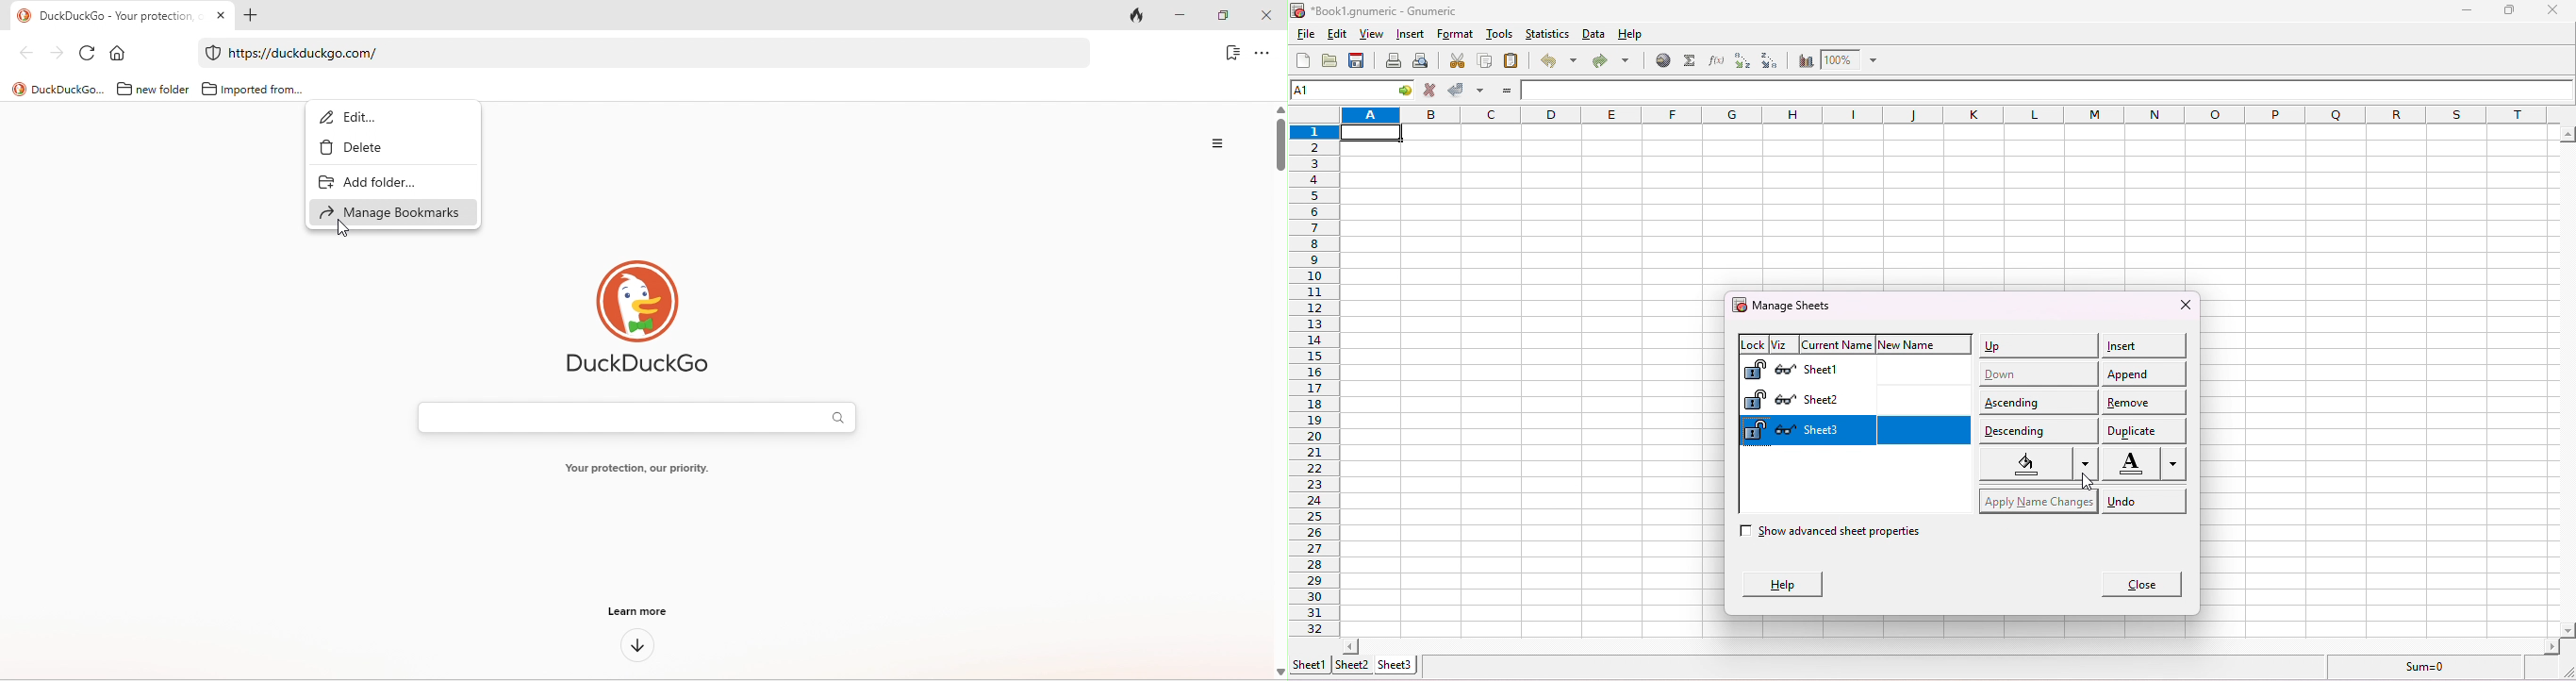 Image resolution: width=2576 pixels, height=700 pixels. I want to click on cancel change, so click(1431, 92).